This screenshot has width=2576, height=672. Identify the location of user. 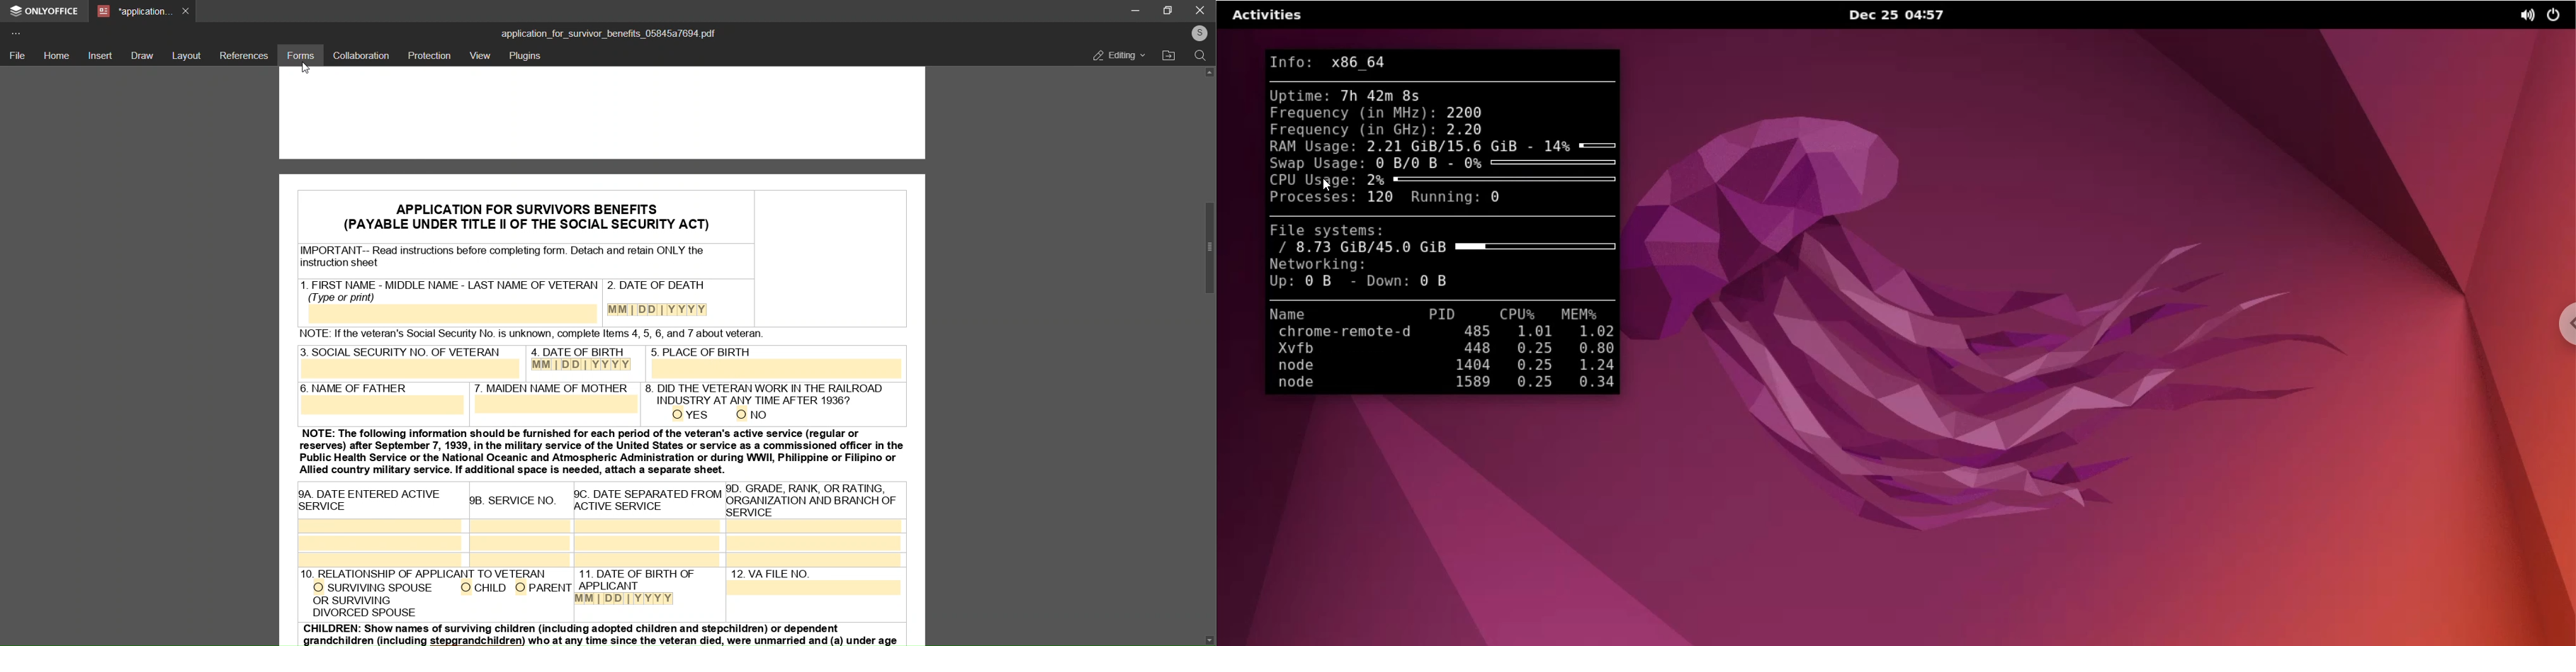
(1198, 33).